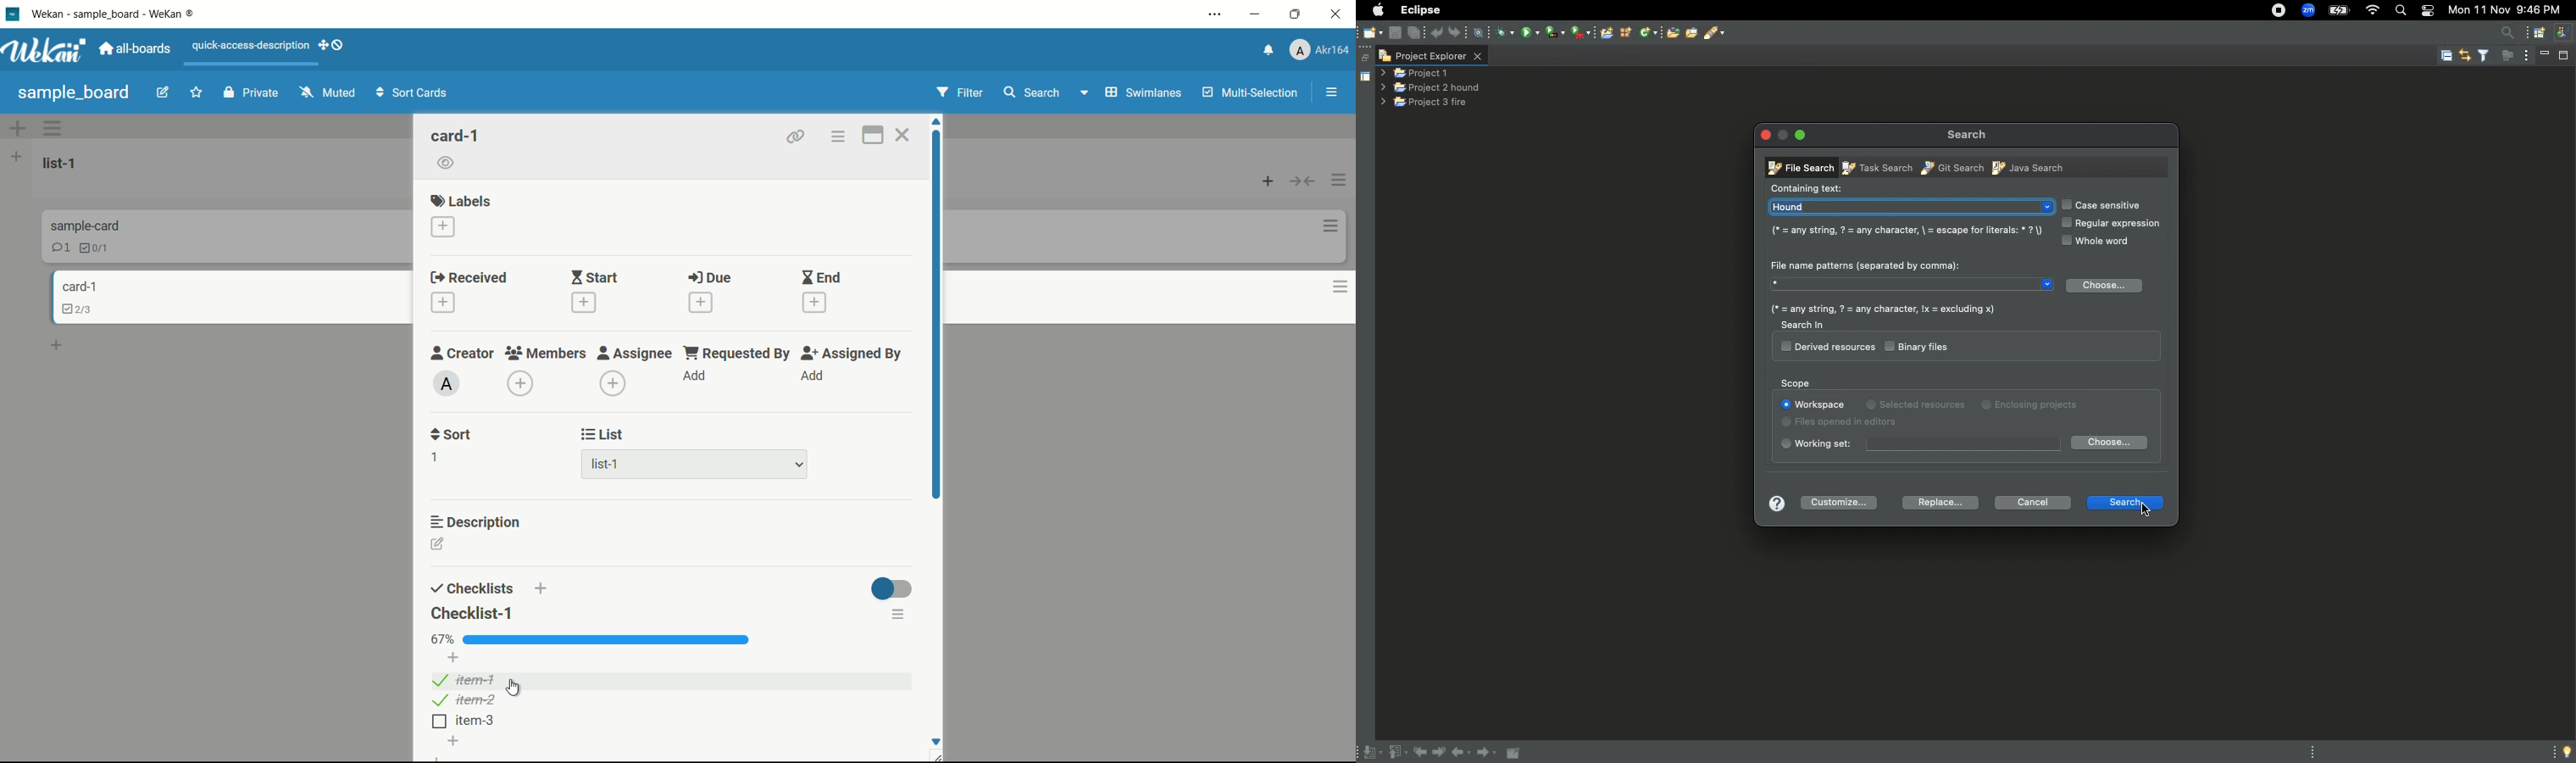 This screenshot has width=2576, height=784. What do you see at coordinates (438, 722) in the screenshot?
I see `checkbox` at bounding box center [438, 722].